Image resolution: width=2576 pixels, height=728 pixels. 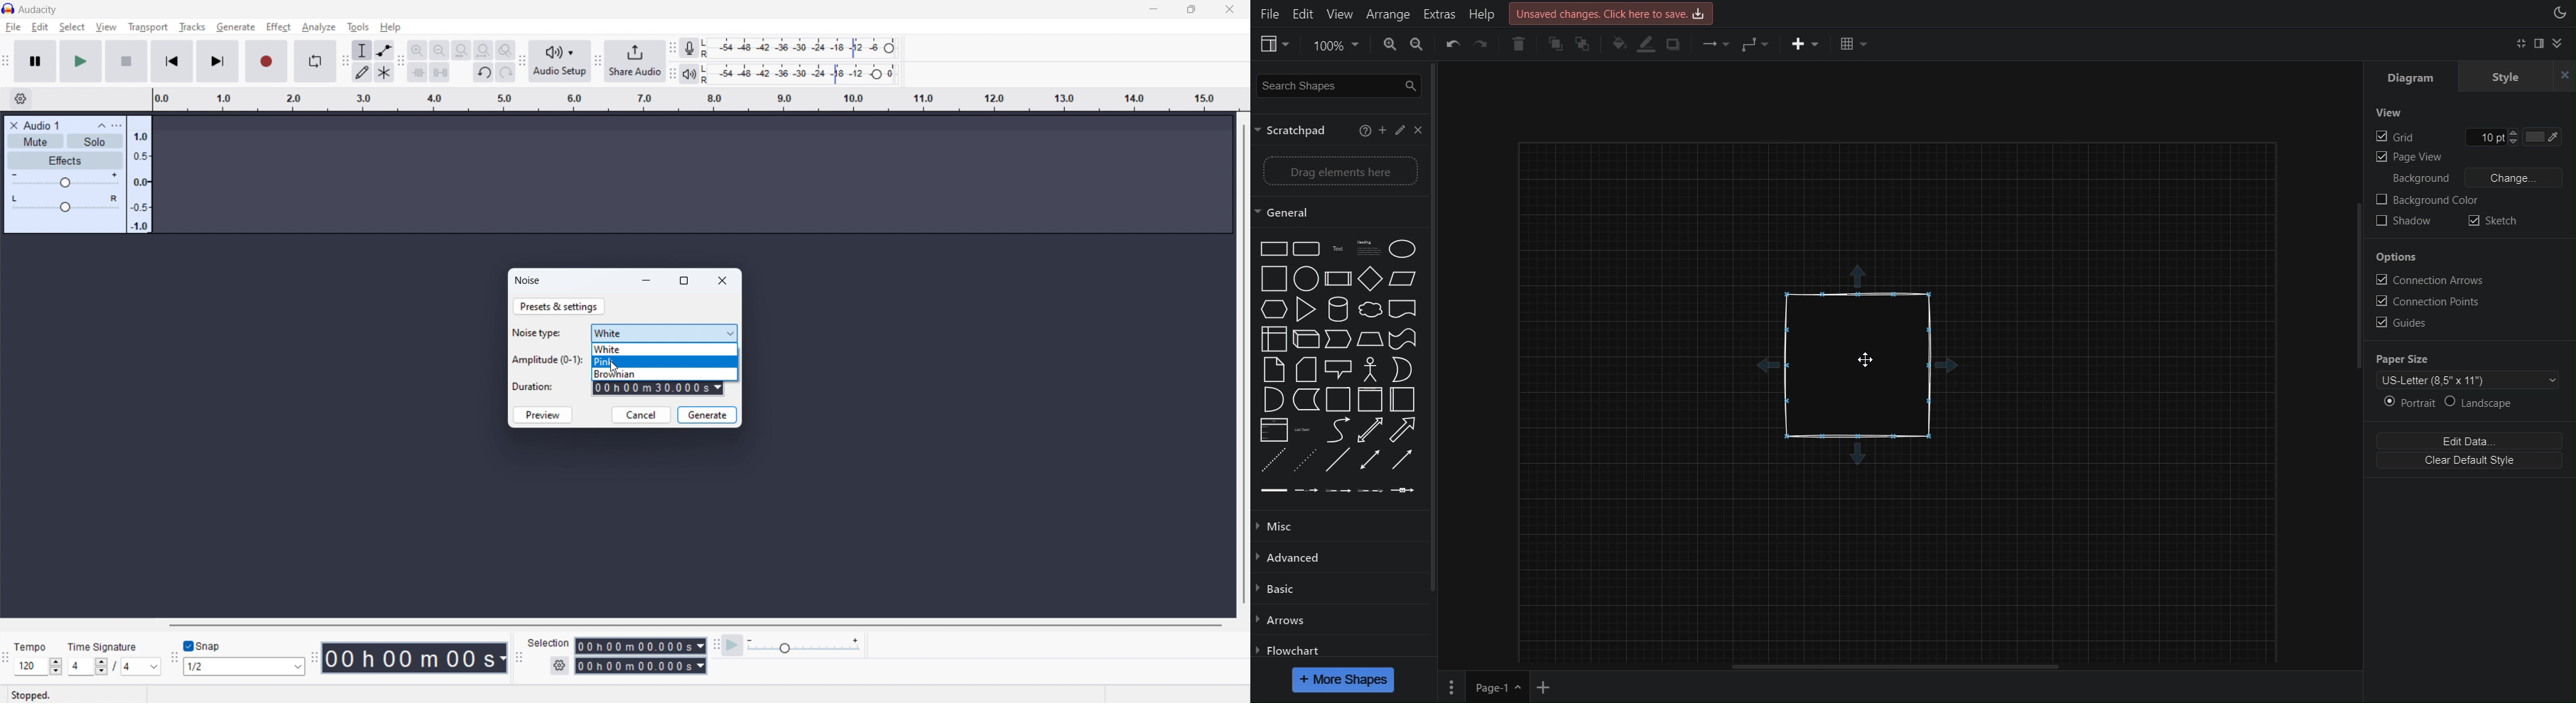 I want to click on share audio toolbar, so click(x=598, y=61).